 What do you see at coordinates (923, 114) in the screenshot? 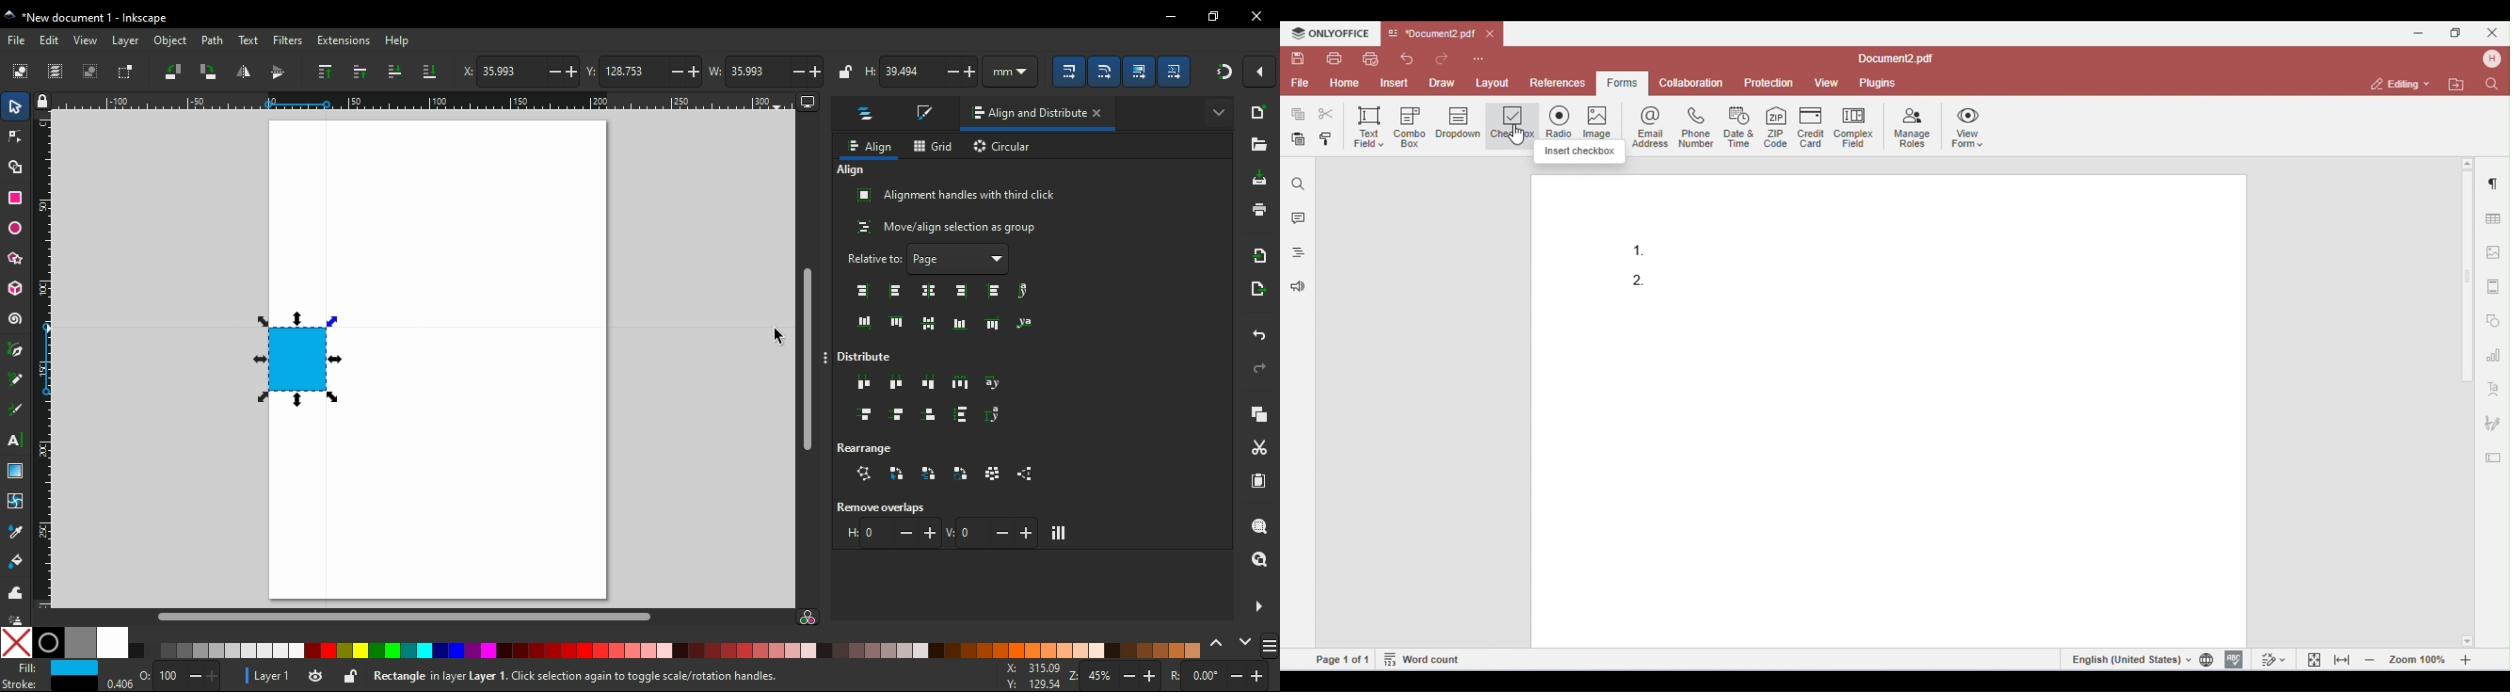
I see `fill and stroke` at bounding box center [923, 114].